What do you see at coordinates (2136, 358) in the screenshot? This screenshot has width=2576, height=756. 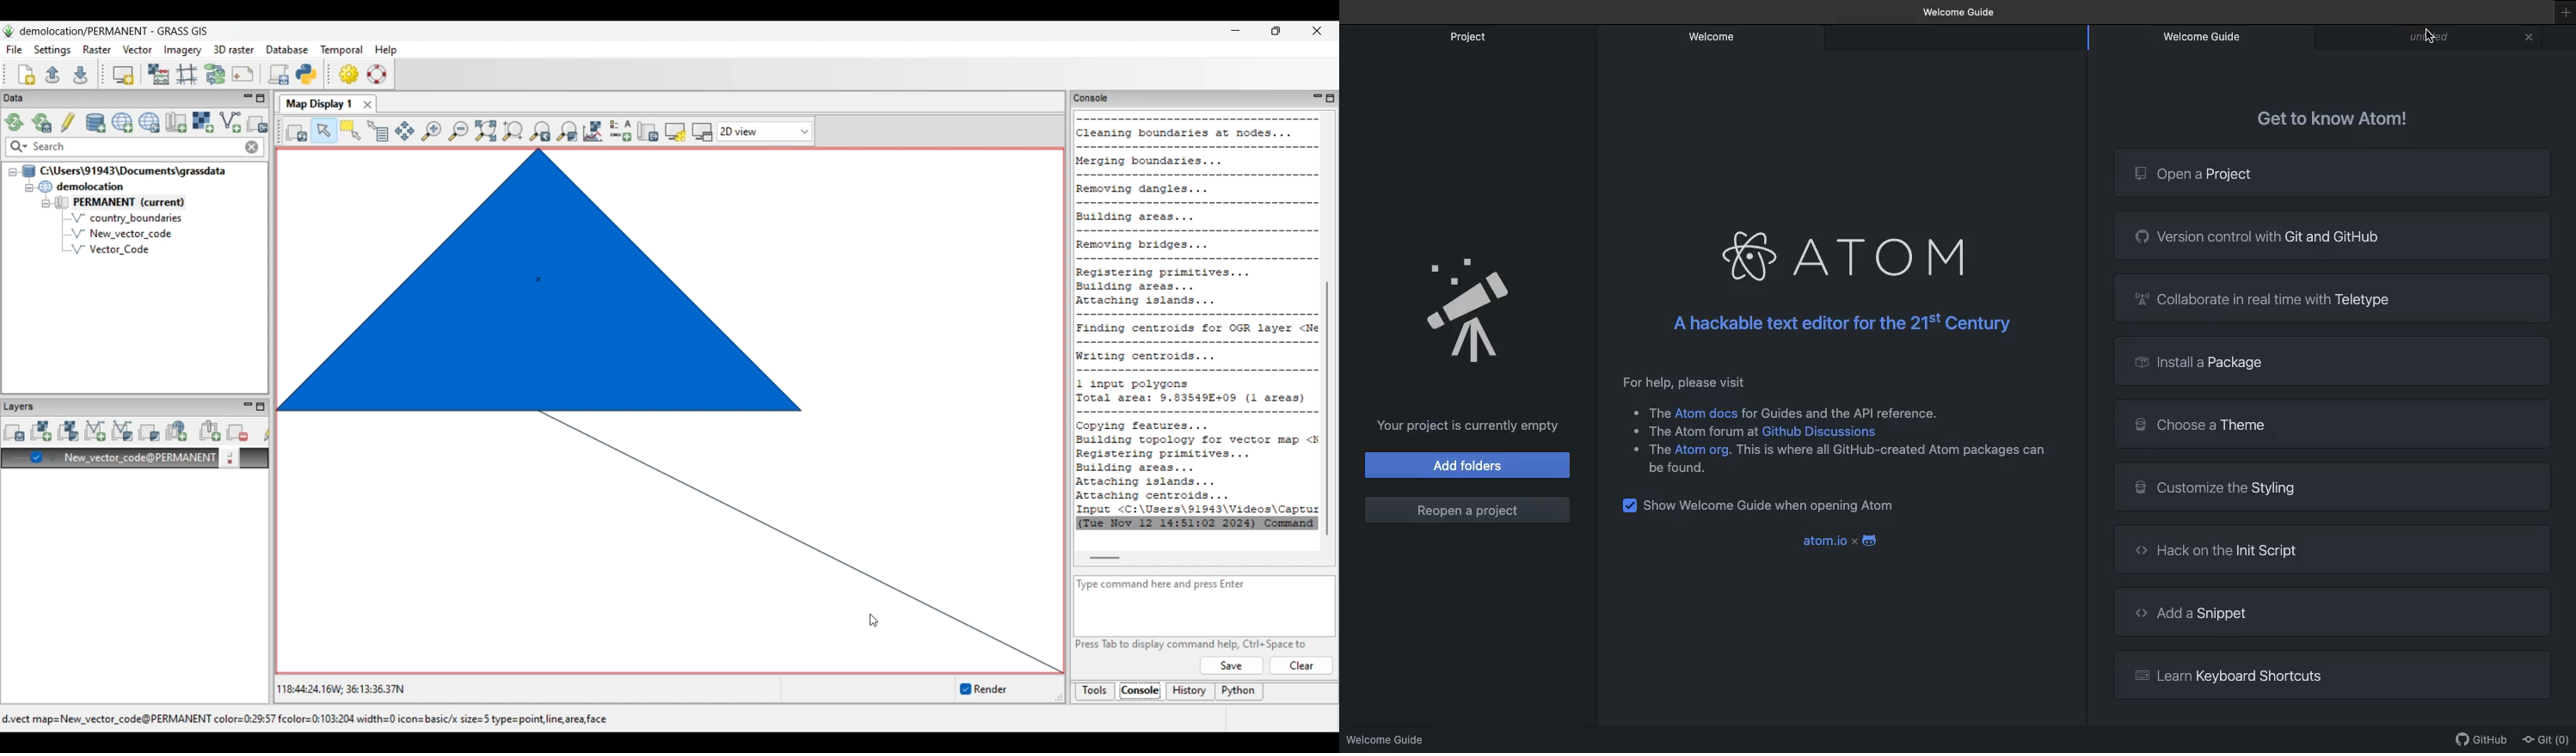 I see `packge logo` at bounding box center [2136, 358].